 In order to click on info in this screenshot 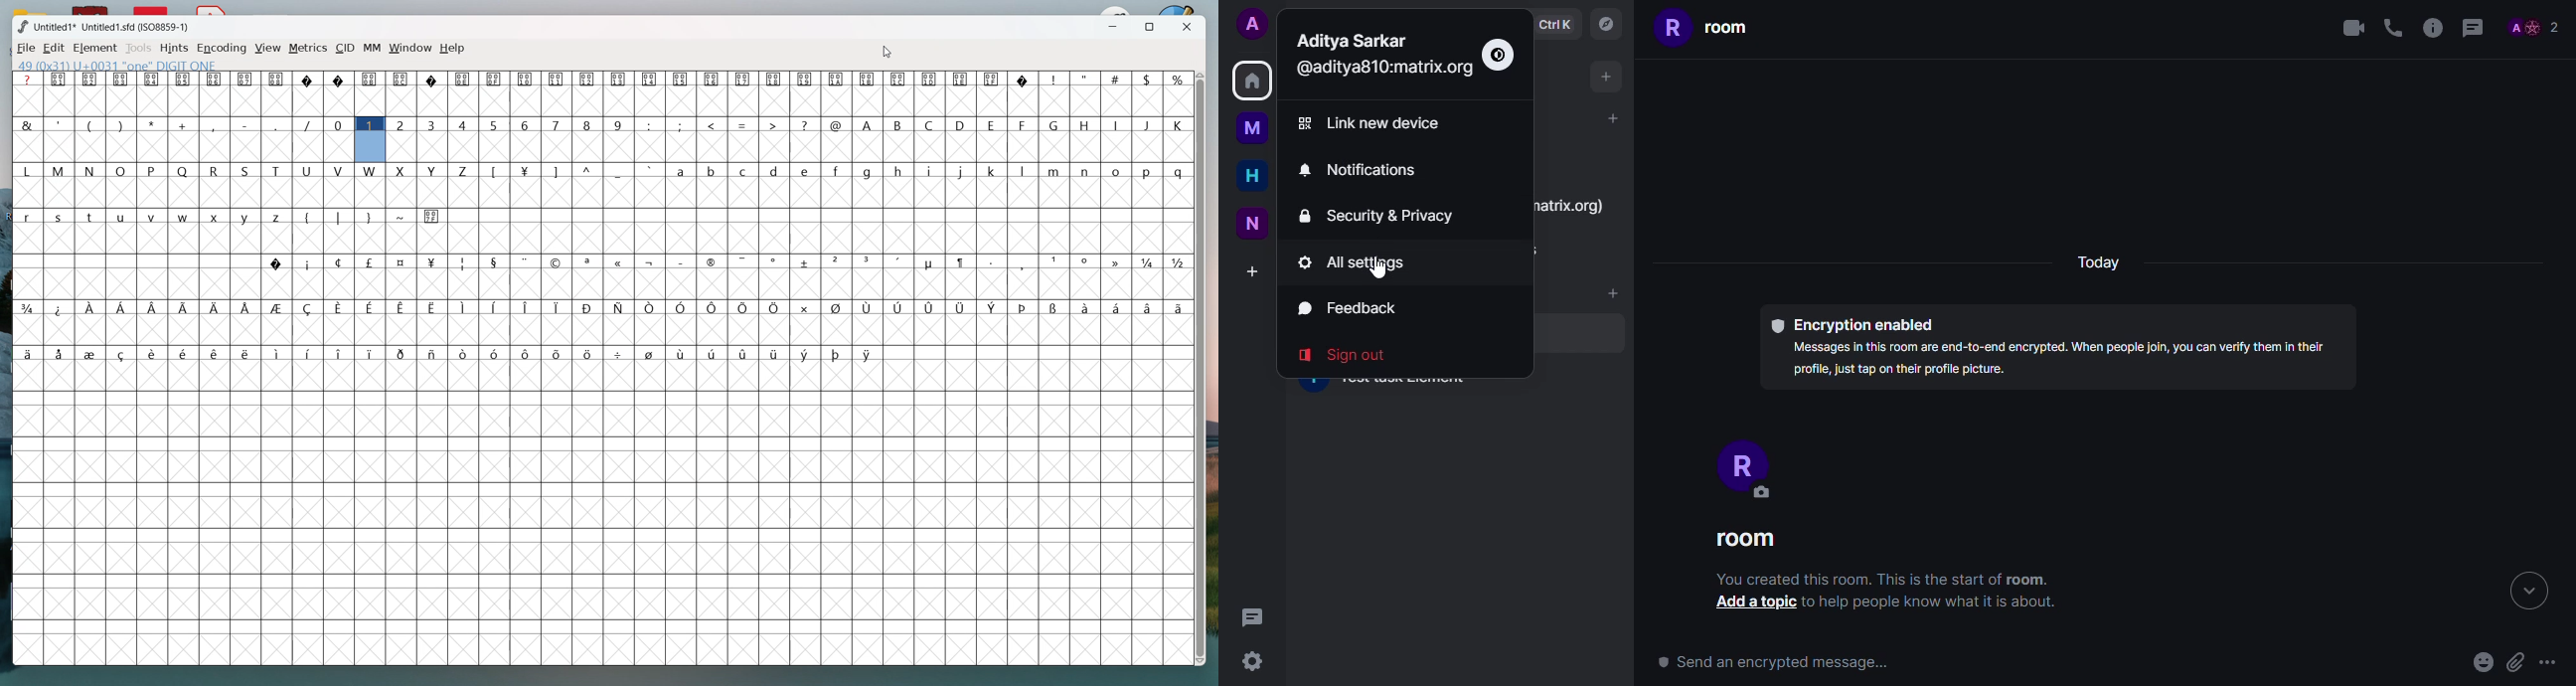, I will do `click(1877, 579)`.